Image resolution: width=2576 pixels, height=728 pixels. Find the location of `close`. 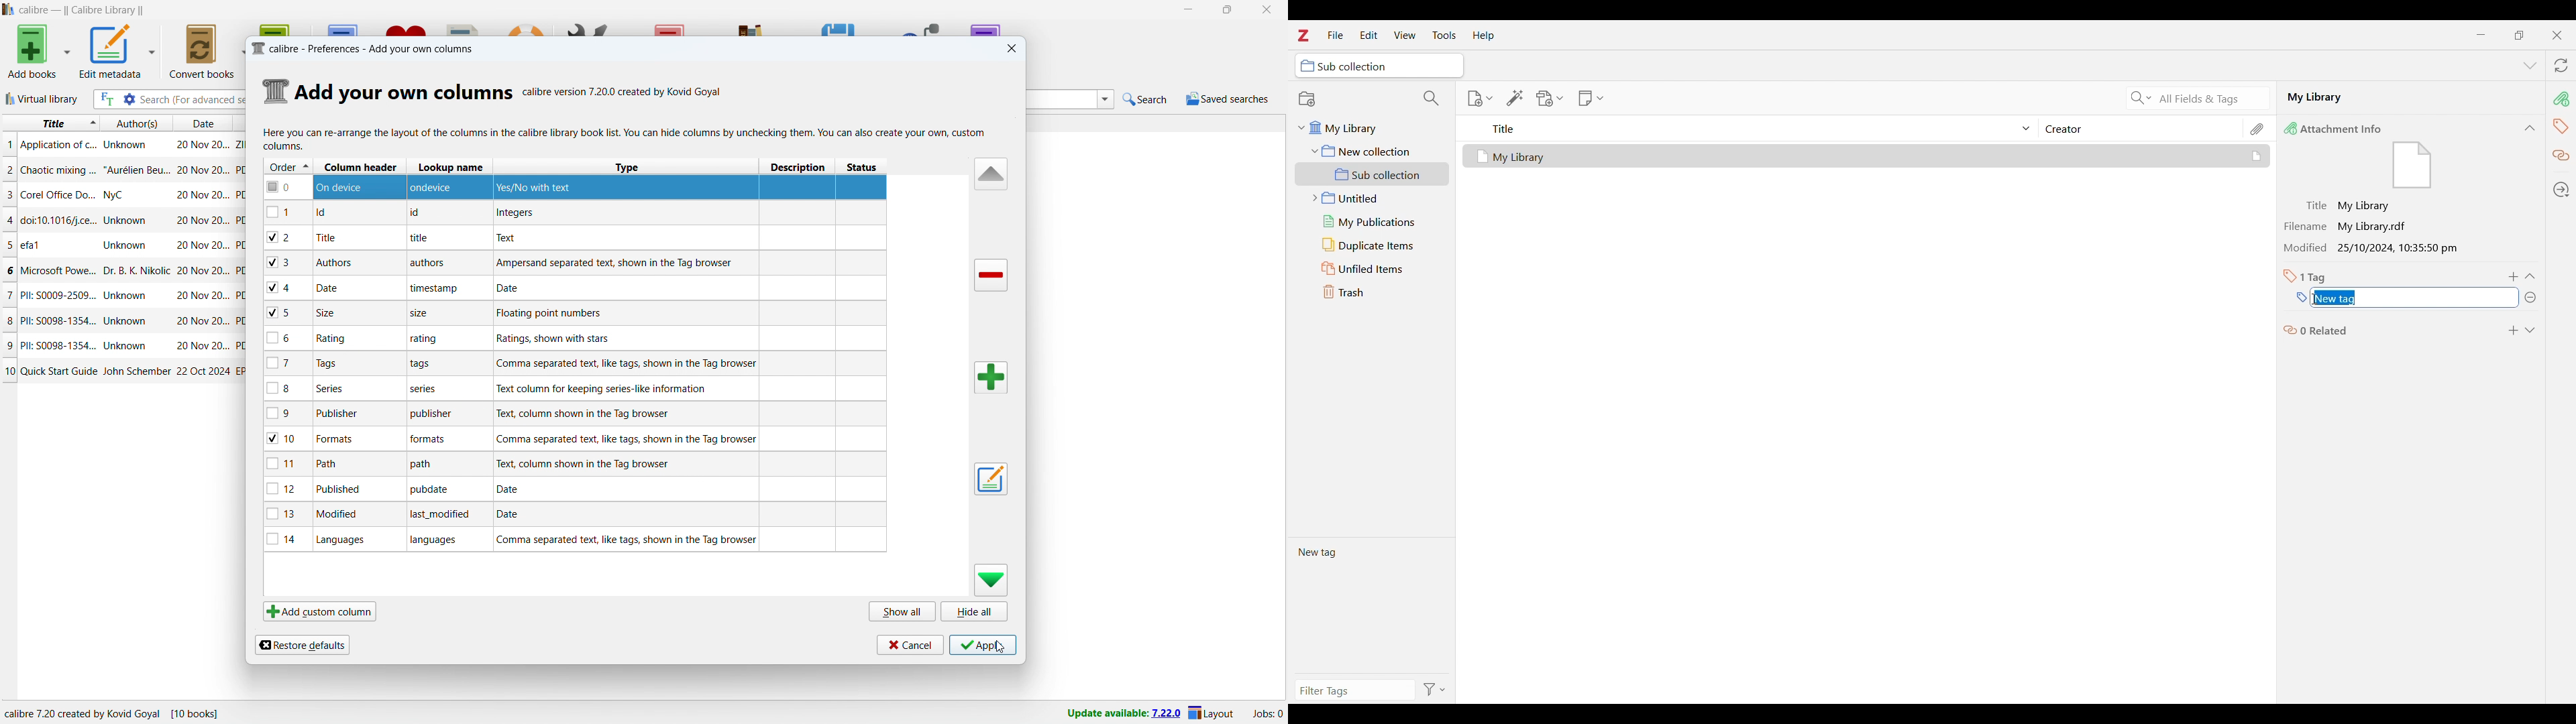

close is located at coordinates (1010, 48).